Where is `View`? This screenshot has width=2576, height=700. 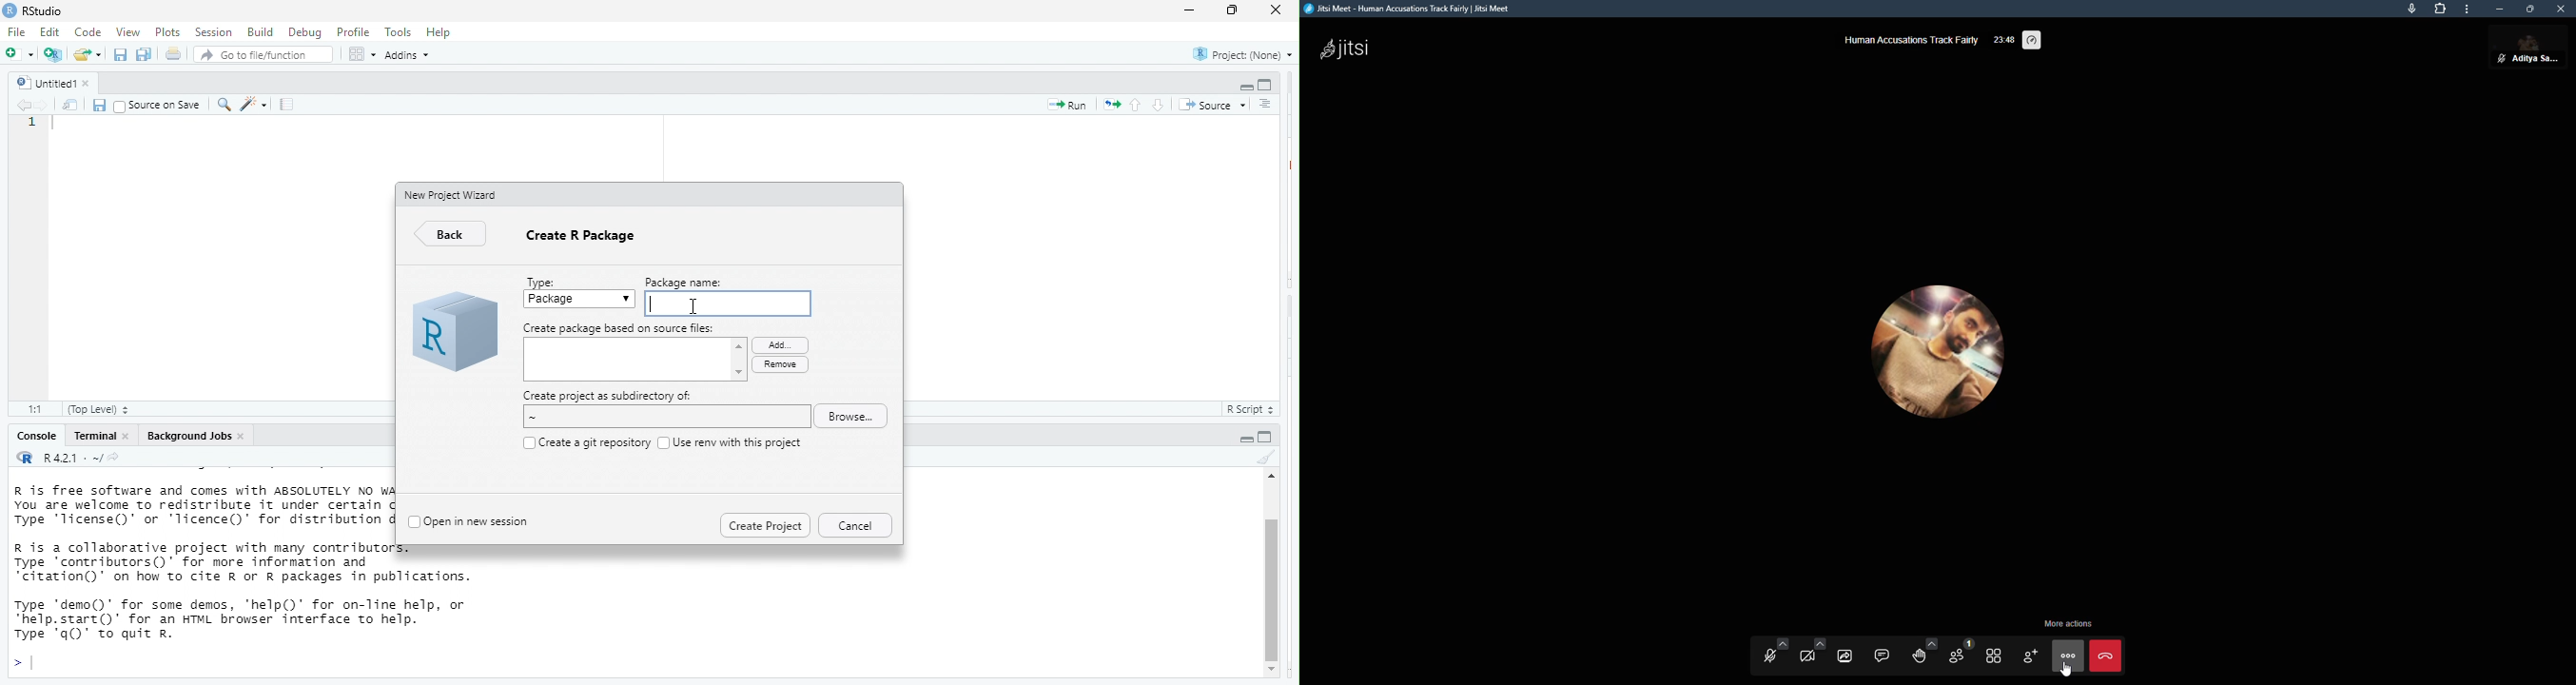 View is located at coordinates (127, 32).